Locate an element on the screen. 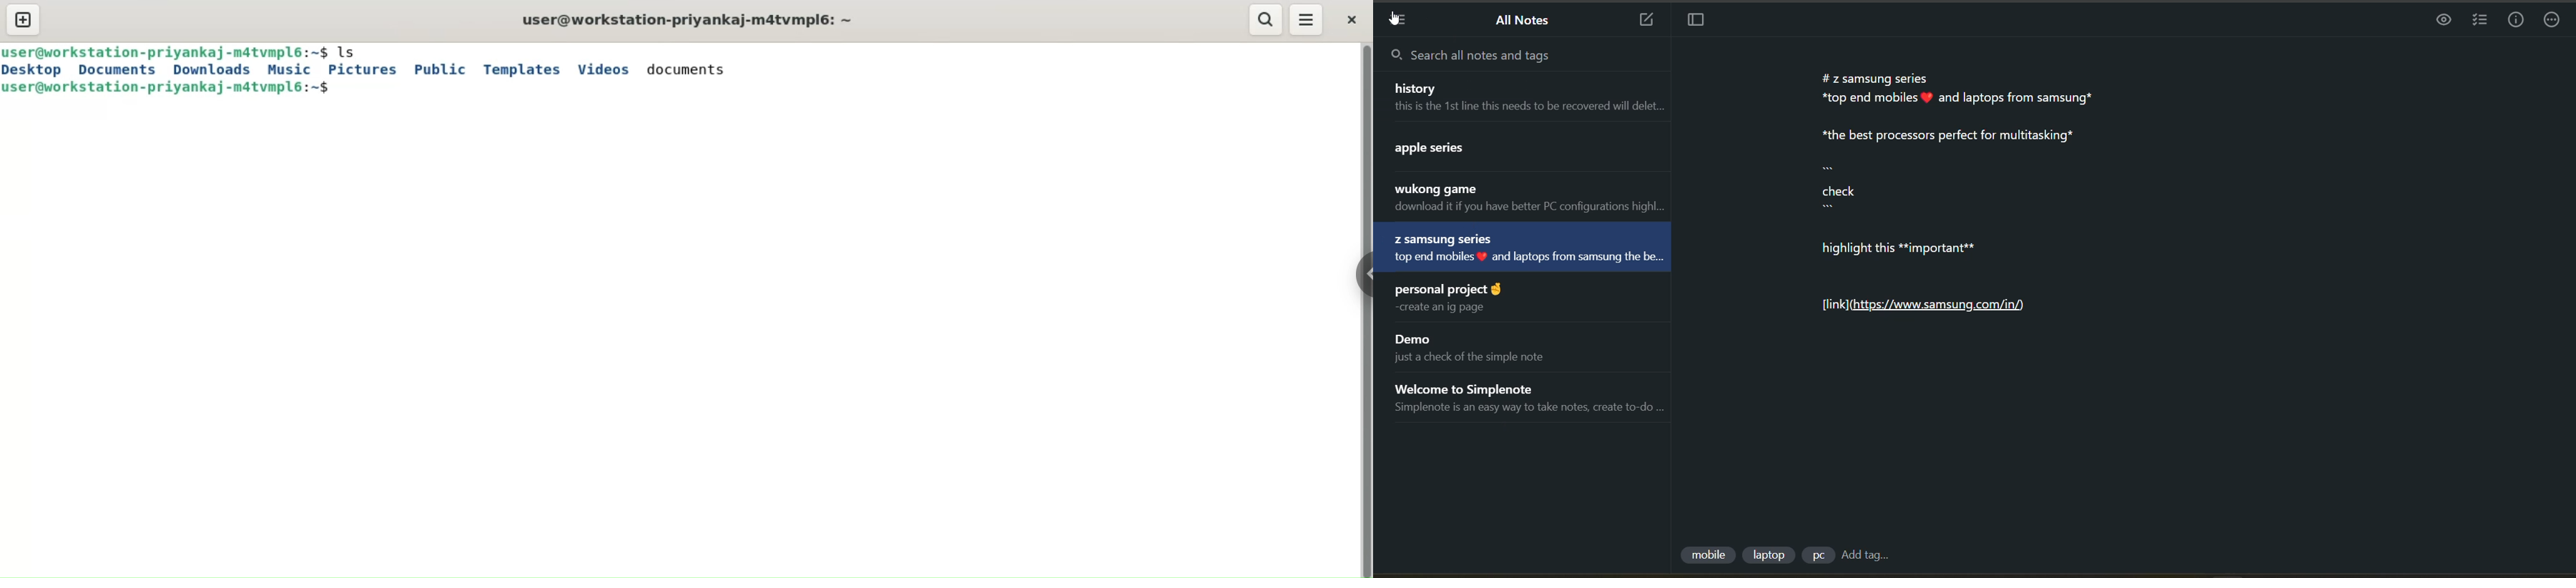  new note is located at coordinates (1646, 21).